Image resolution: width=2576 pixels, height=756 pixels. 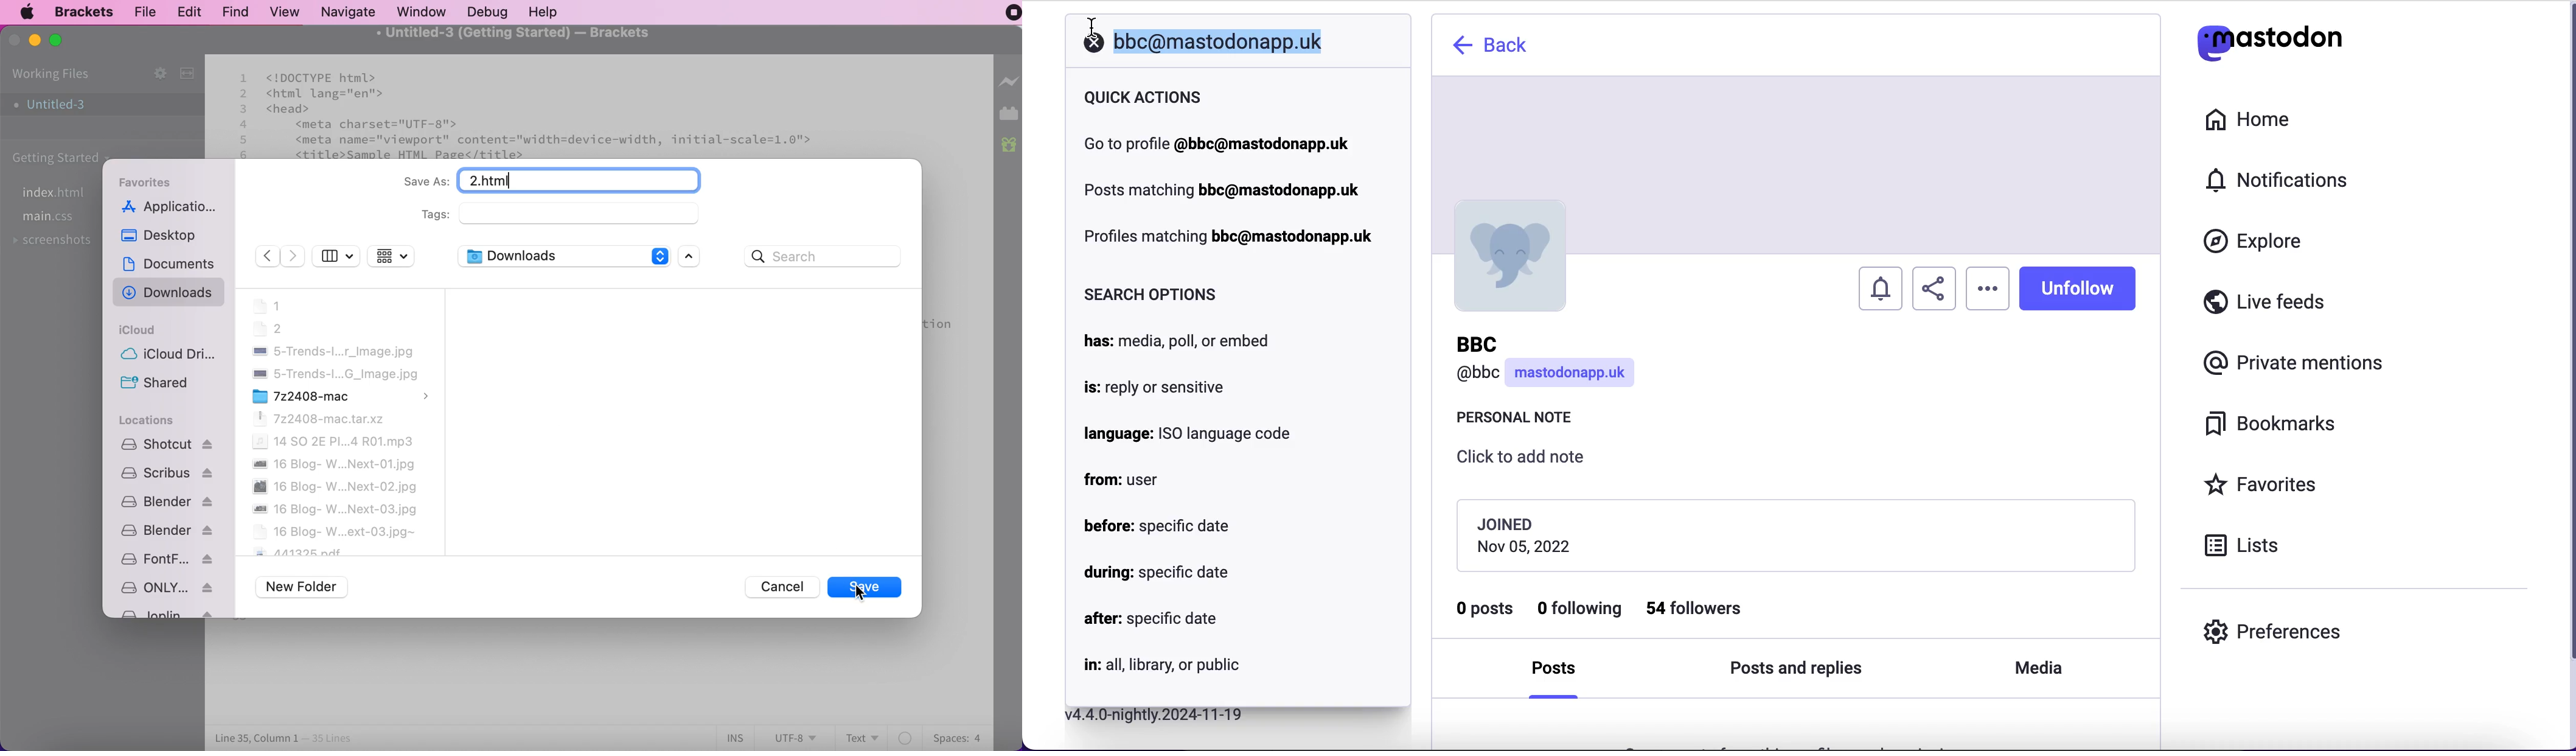 What do you see at coordinates (163, 237) in the screenshot?
I see `desktop` at bounding box center [163, 237].